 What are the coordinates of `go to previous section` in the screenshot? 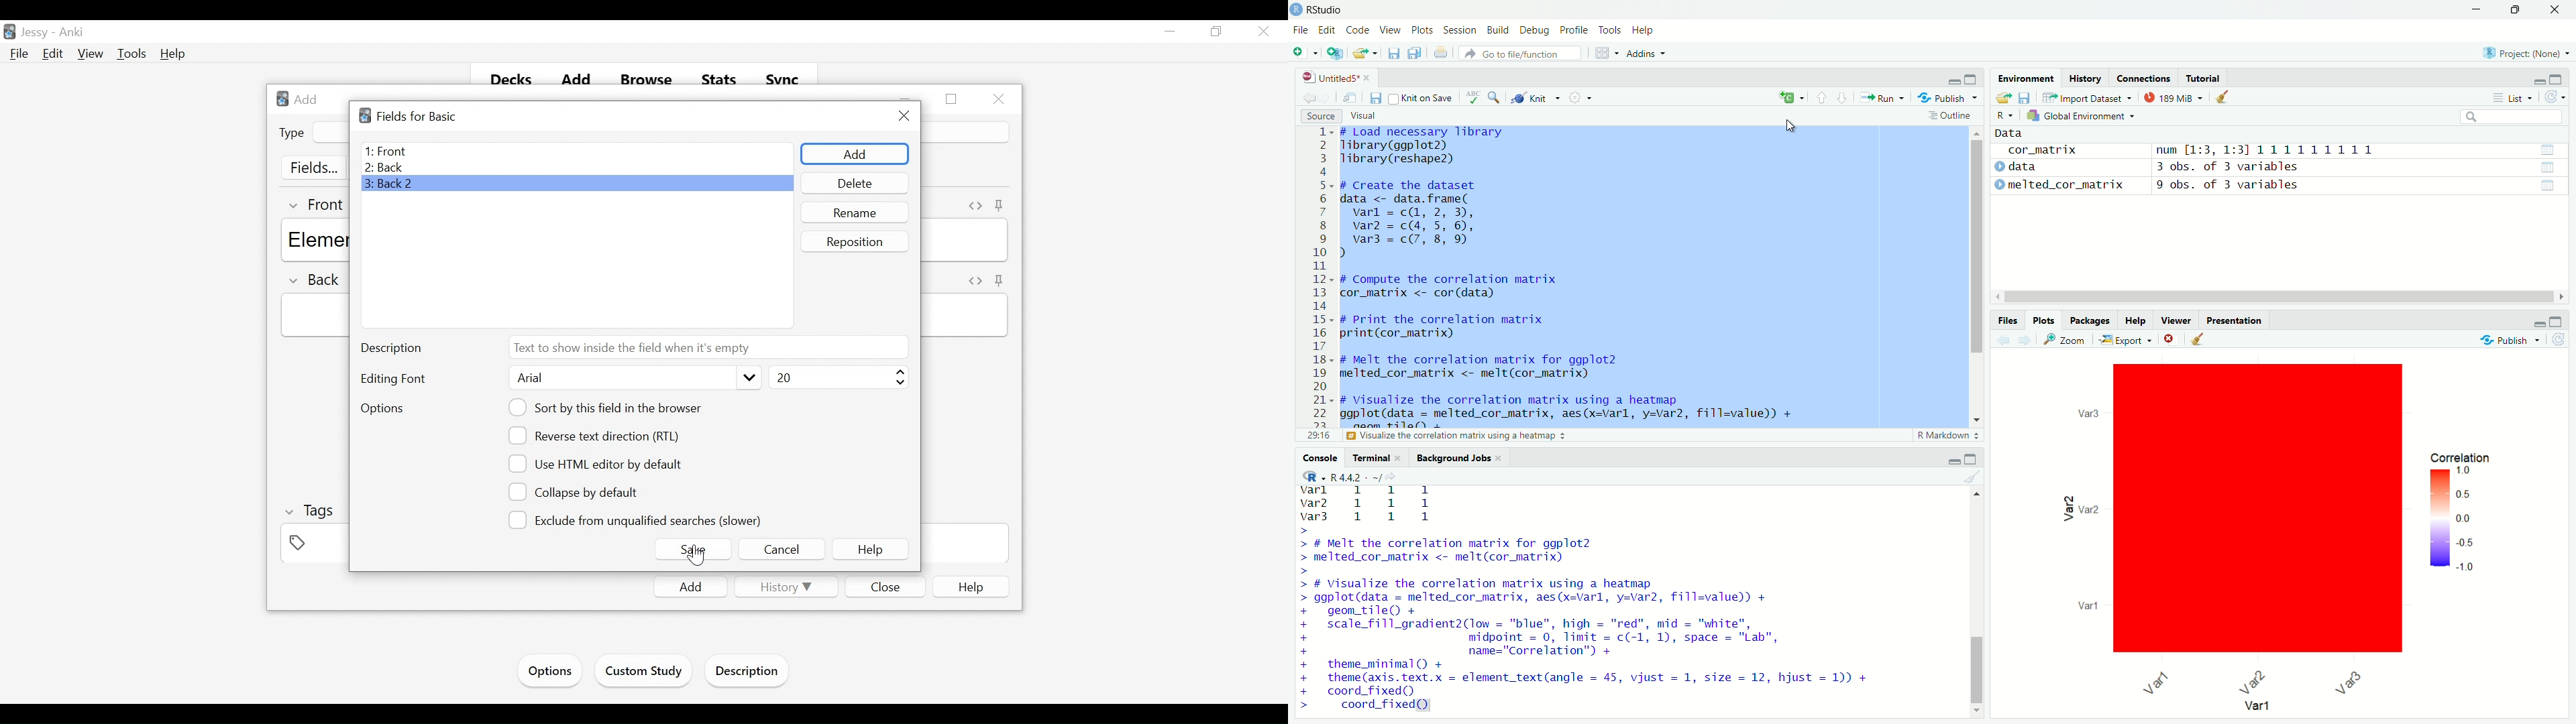 It's located at (1821, 96).